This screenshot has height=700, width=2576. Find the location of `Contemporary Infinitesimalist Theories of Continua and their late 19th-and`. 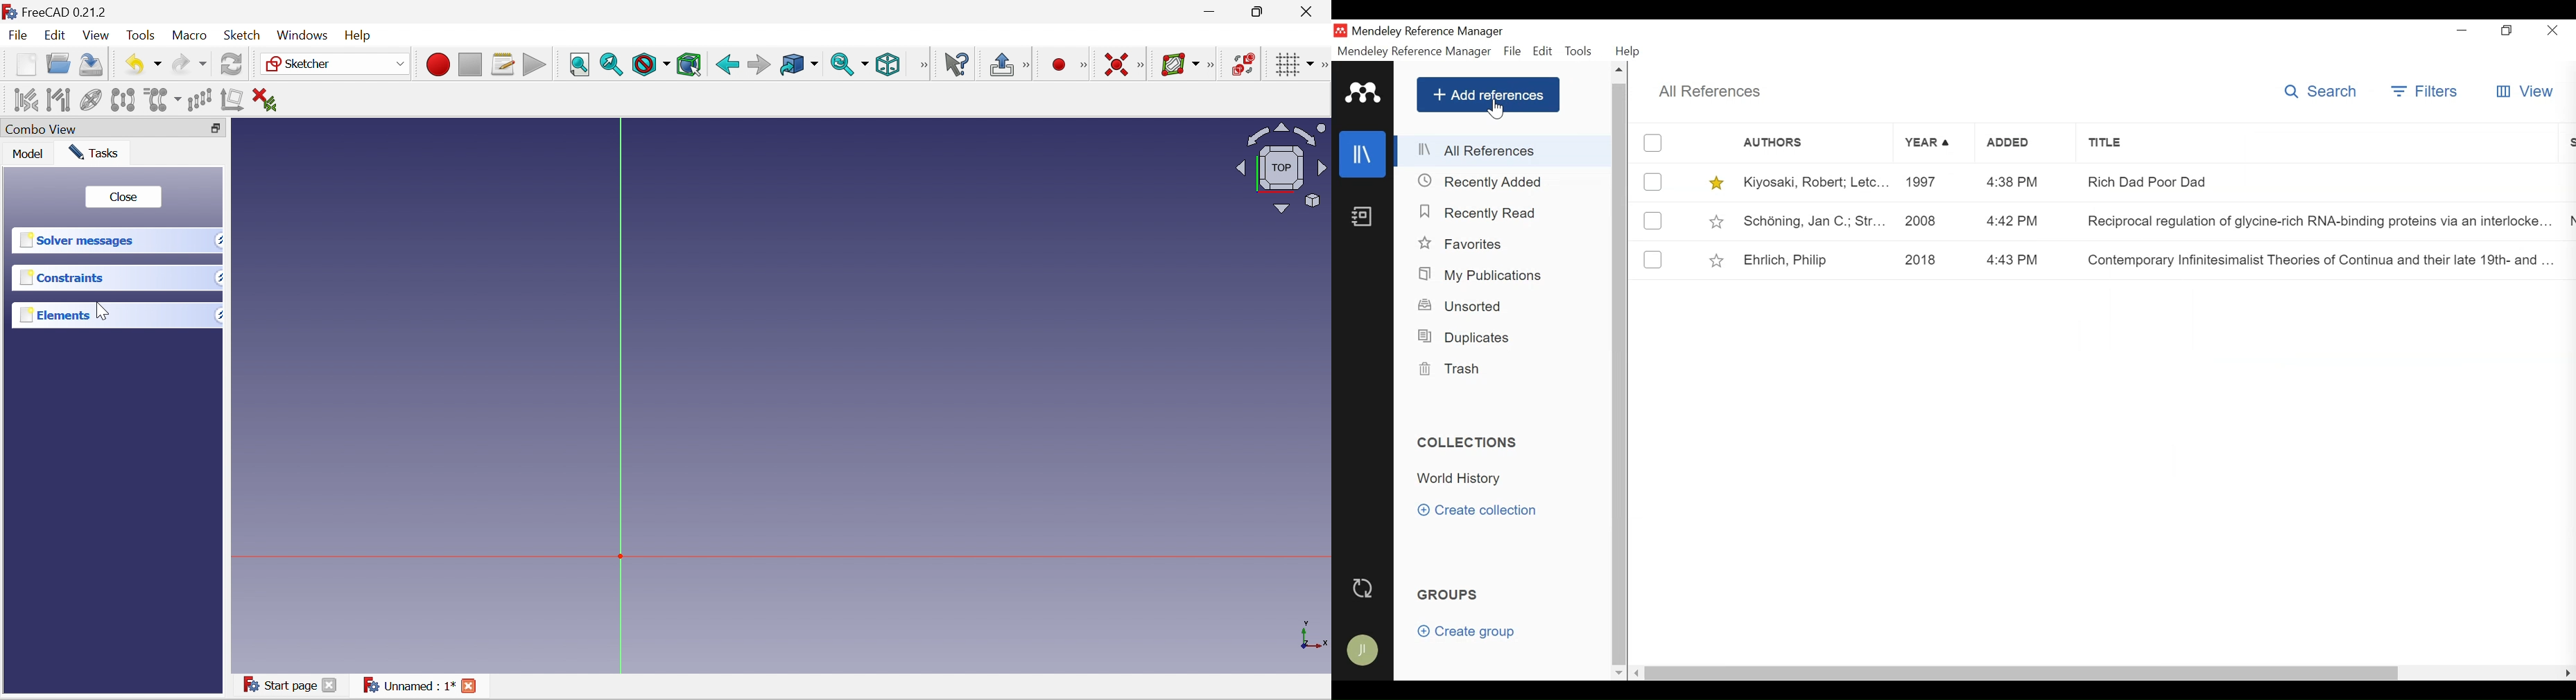

Contemporary Infinitesimalist Theories of Continua and their late 19th-and is located at coordinates (2318, 259).